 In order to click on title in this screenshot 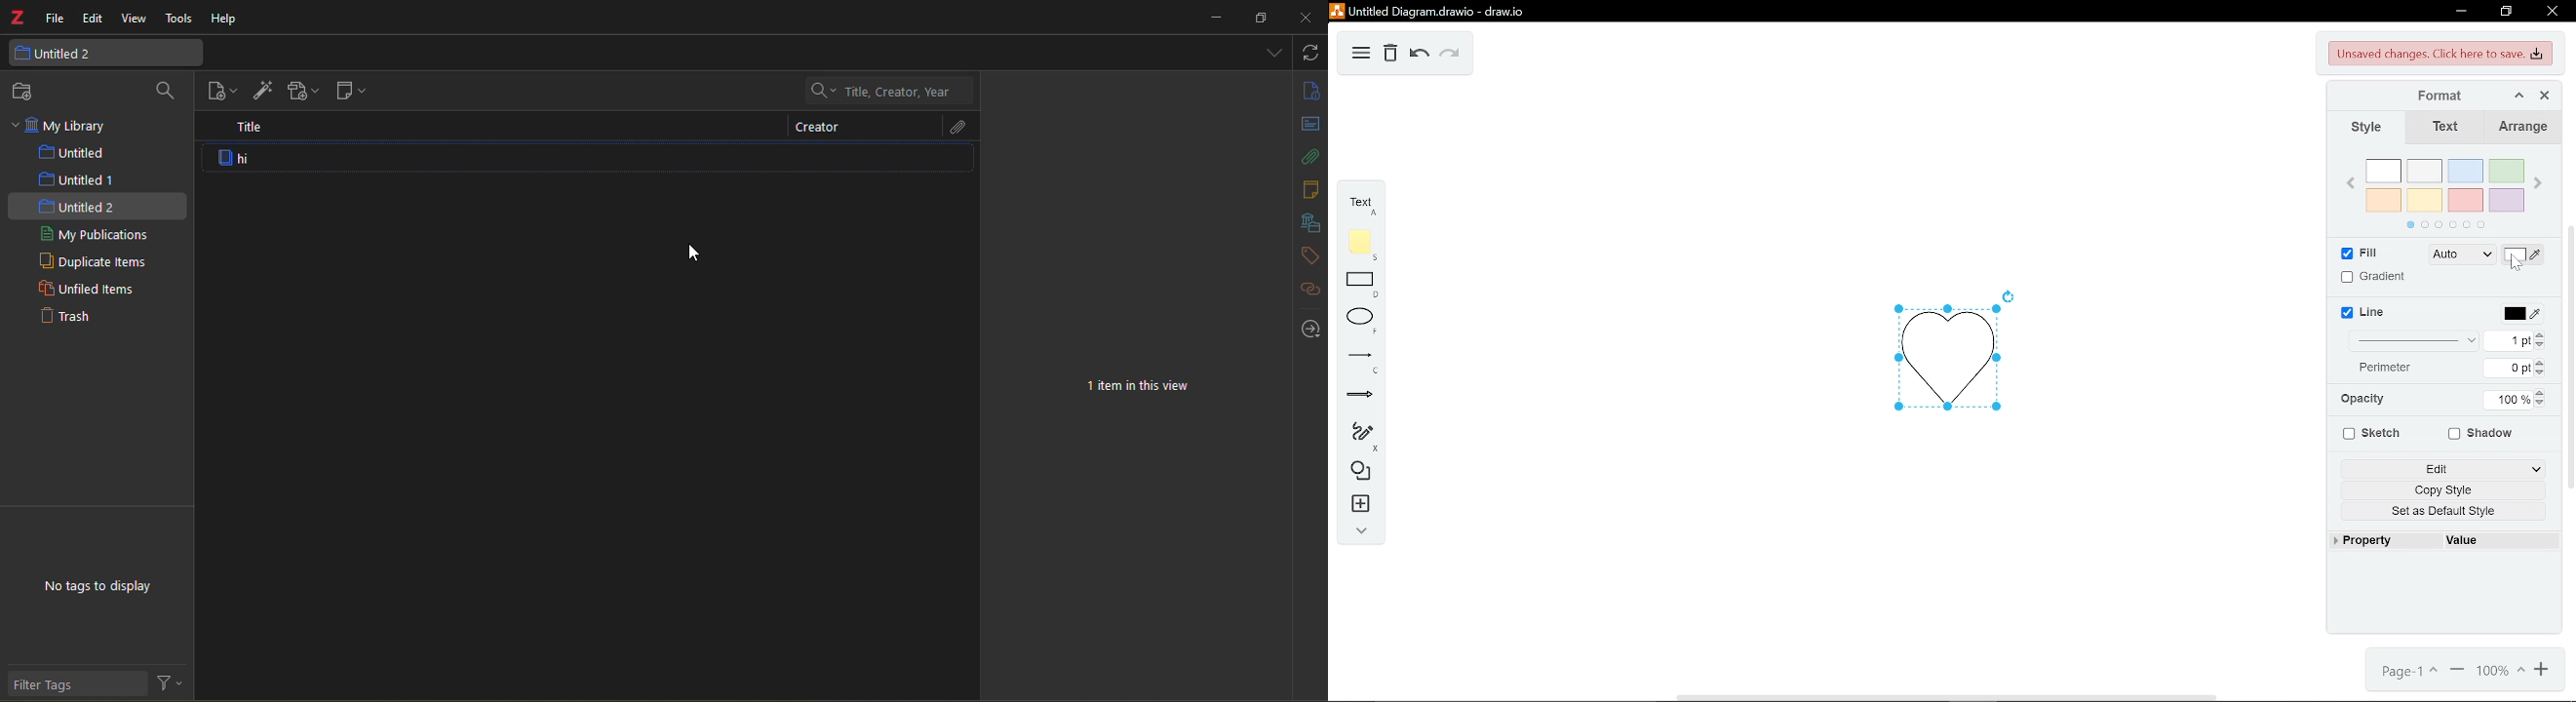, I will do `click(251, 129)`.